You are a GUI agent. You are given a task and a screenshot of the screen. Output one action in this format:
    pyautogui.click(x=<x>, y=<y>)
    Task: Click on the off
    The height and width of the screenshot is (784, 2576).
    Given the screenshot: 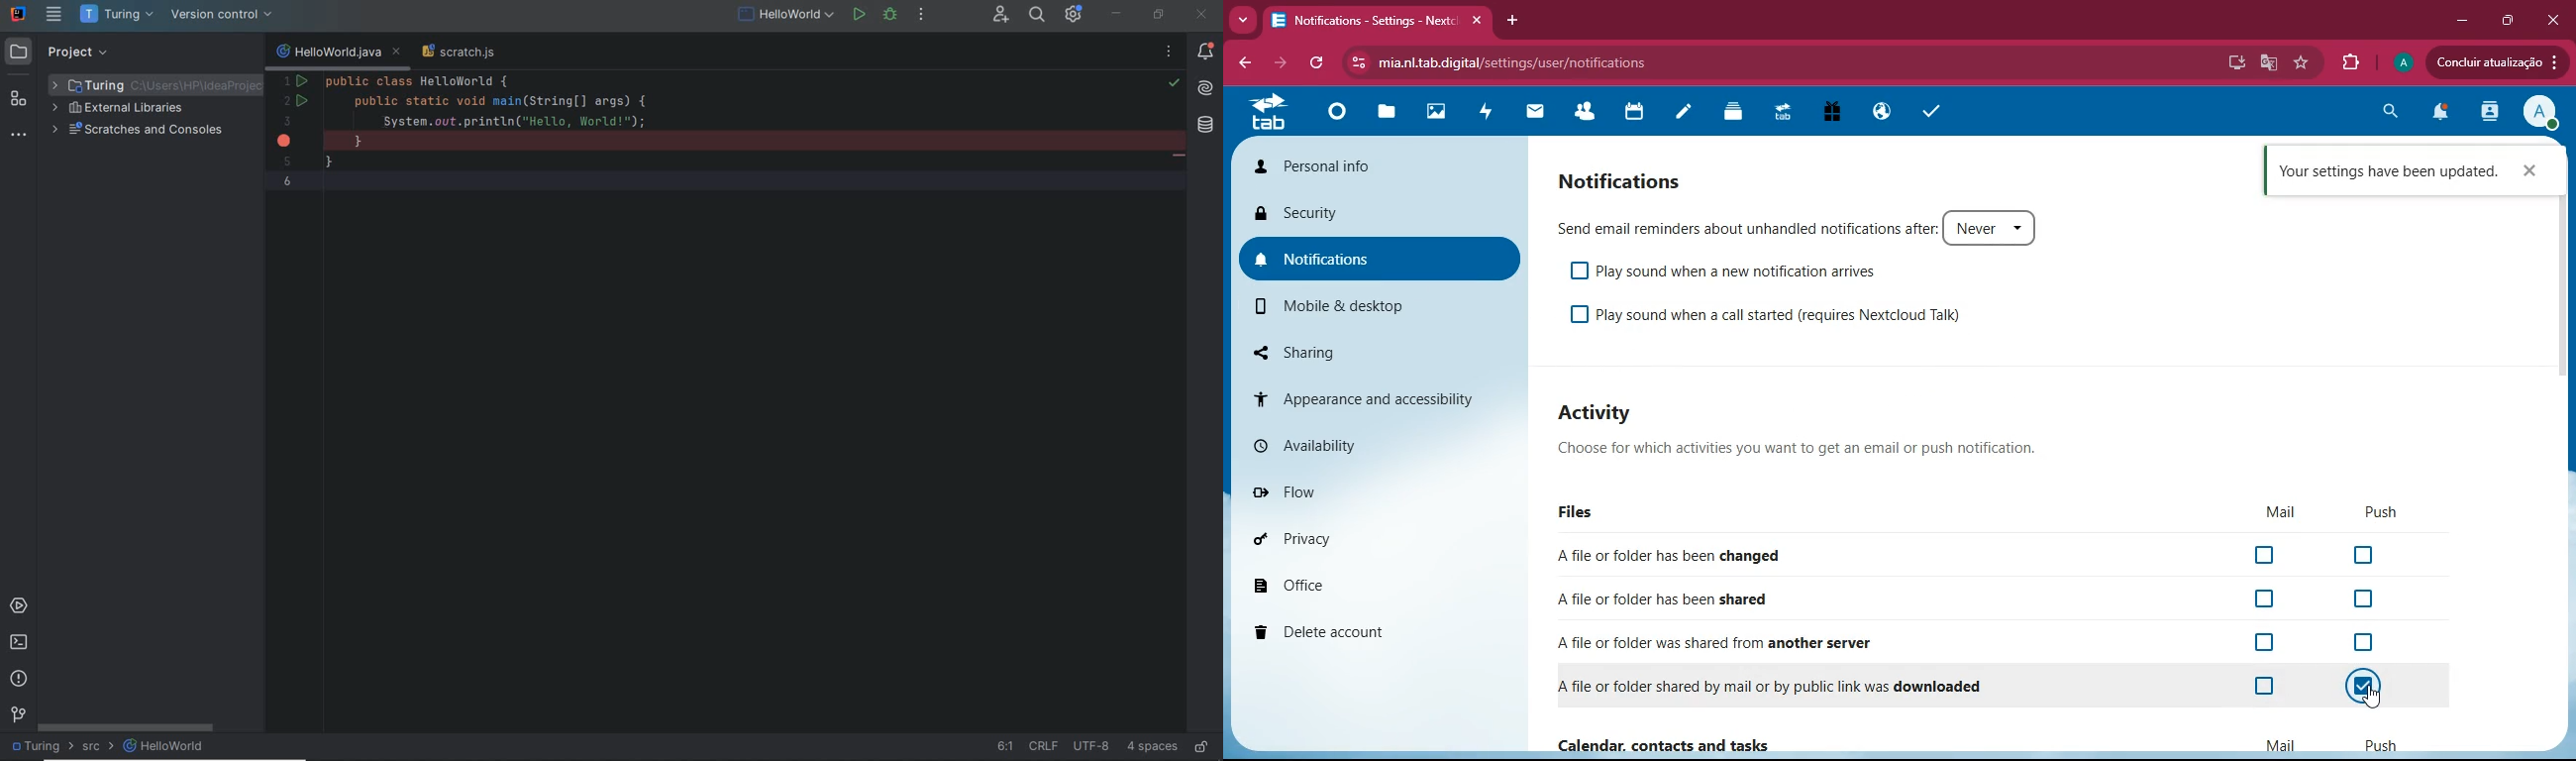 What is the action you would take?
    pyautogui.click(x=2364, y=598)
    